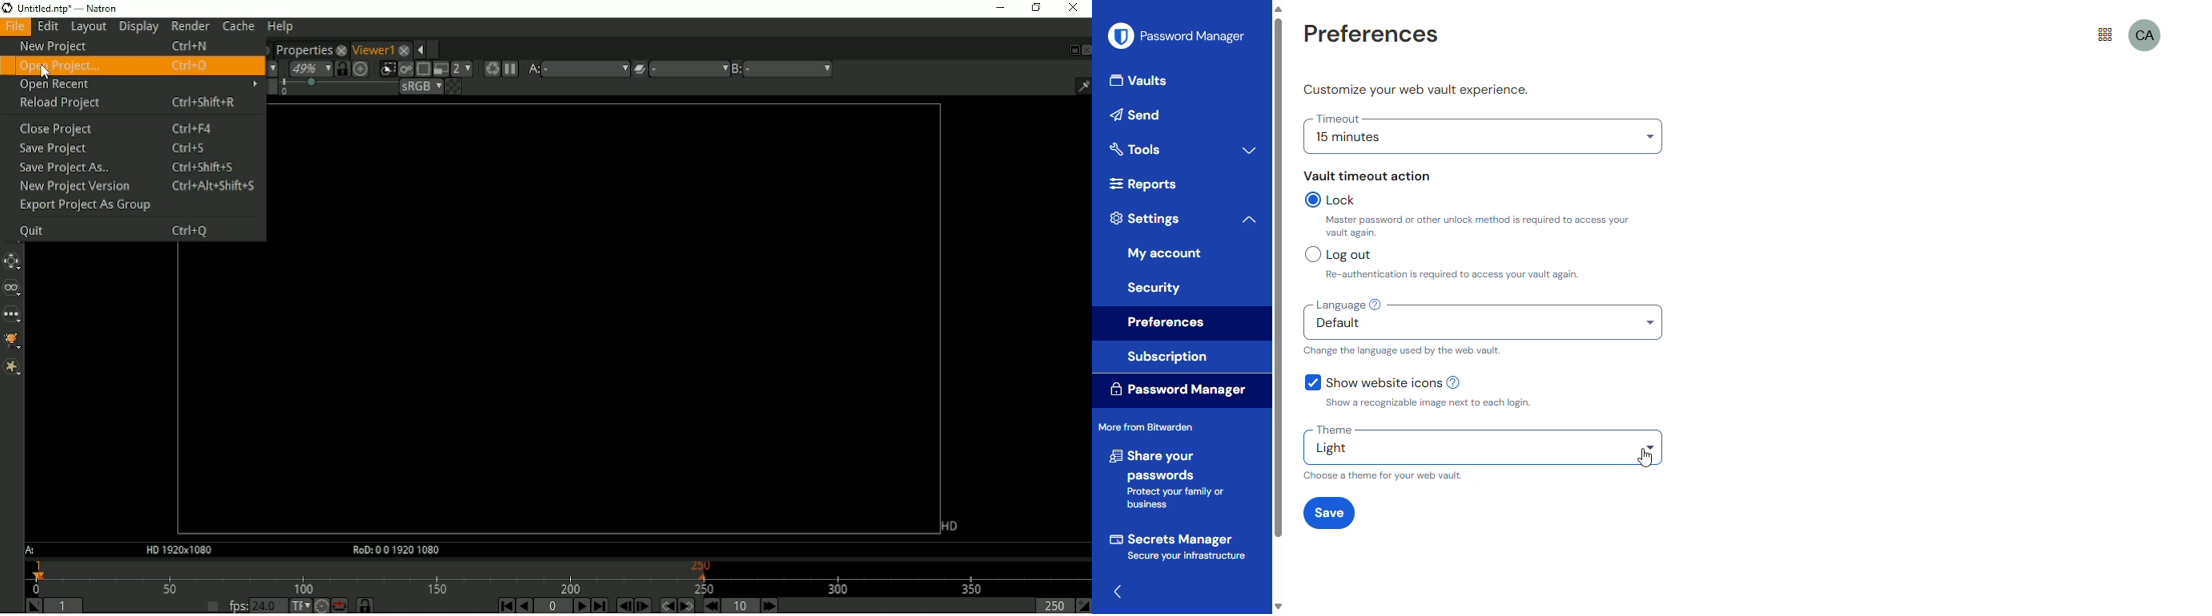 The height and width of the screenshot is (616, 2212). What do you see at coordinates (639, 69) in the screenshot?
I see `Operation applied between viewer input A and B` at bounding box center [639, 69].